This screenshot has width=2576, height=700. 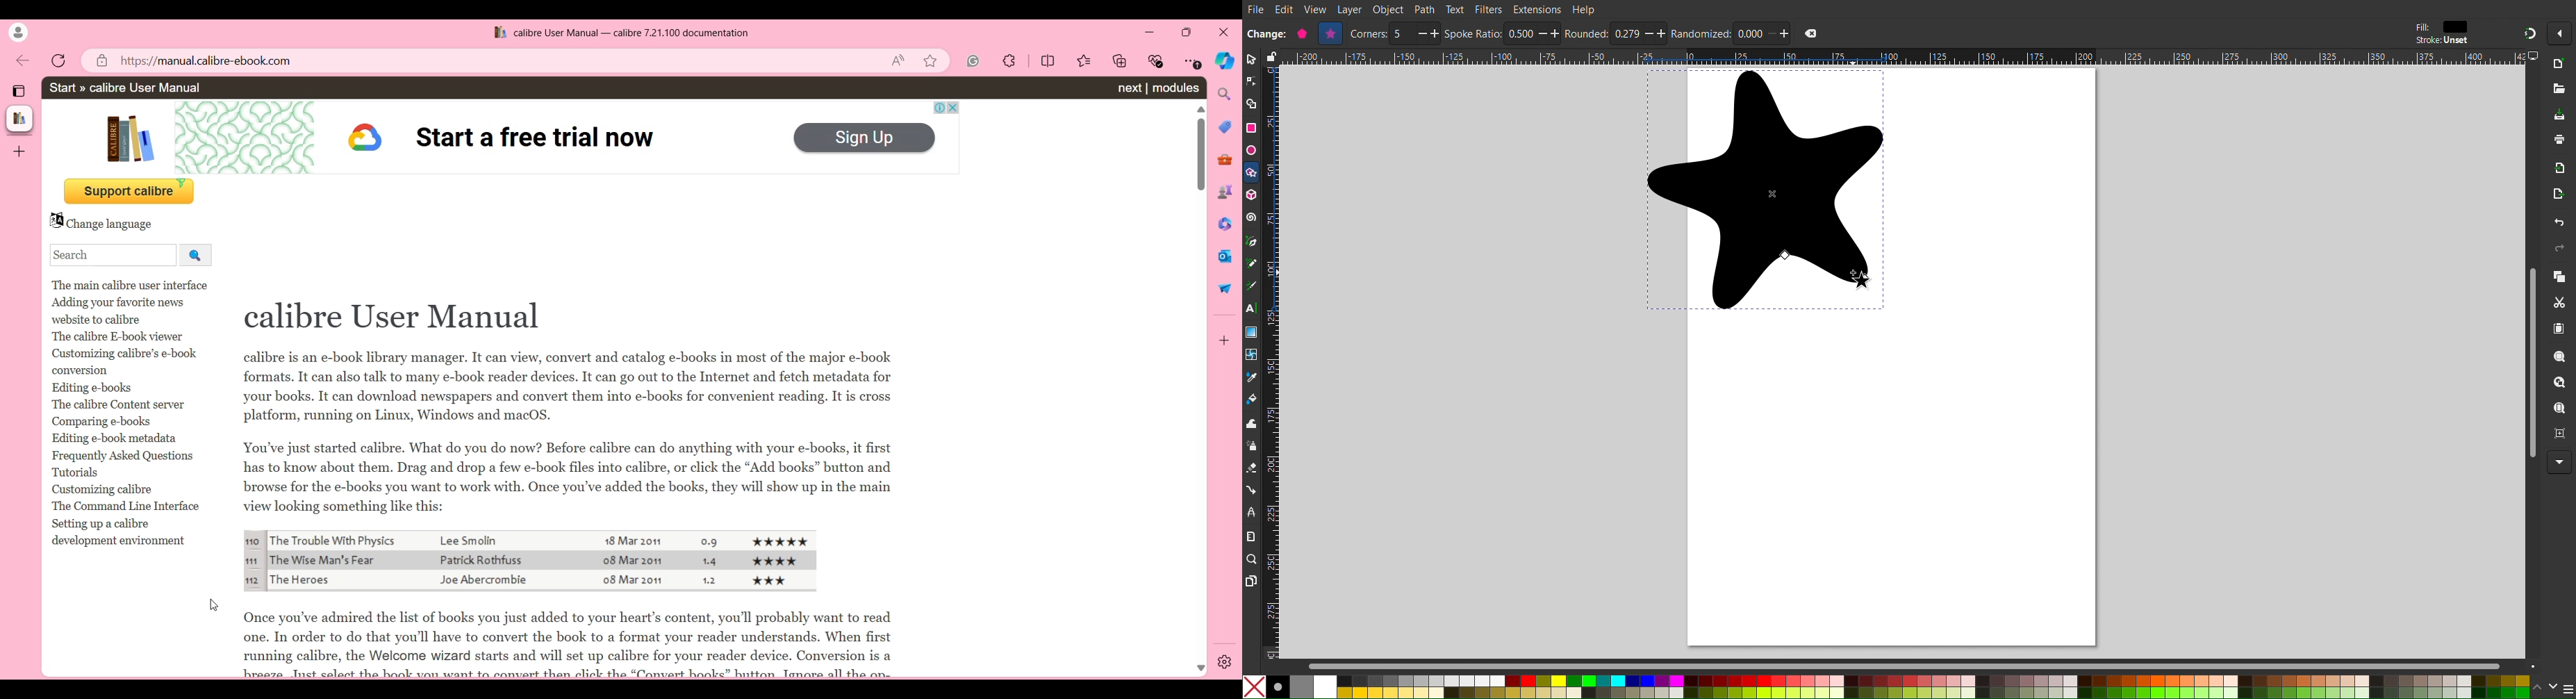 What do you see at coordinates (194, 255) in the screenshot?
I see `Search` at bounding box center [194, 255].